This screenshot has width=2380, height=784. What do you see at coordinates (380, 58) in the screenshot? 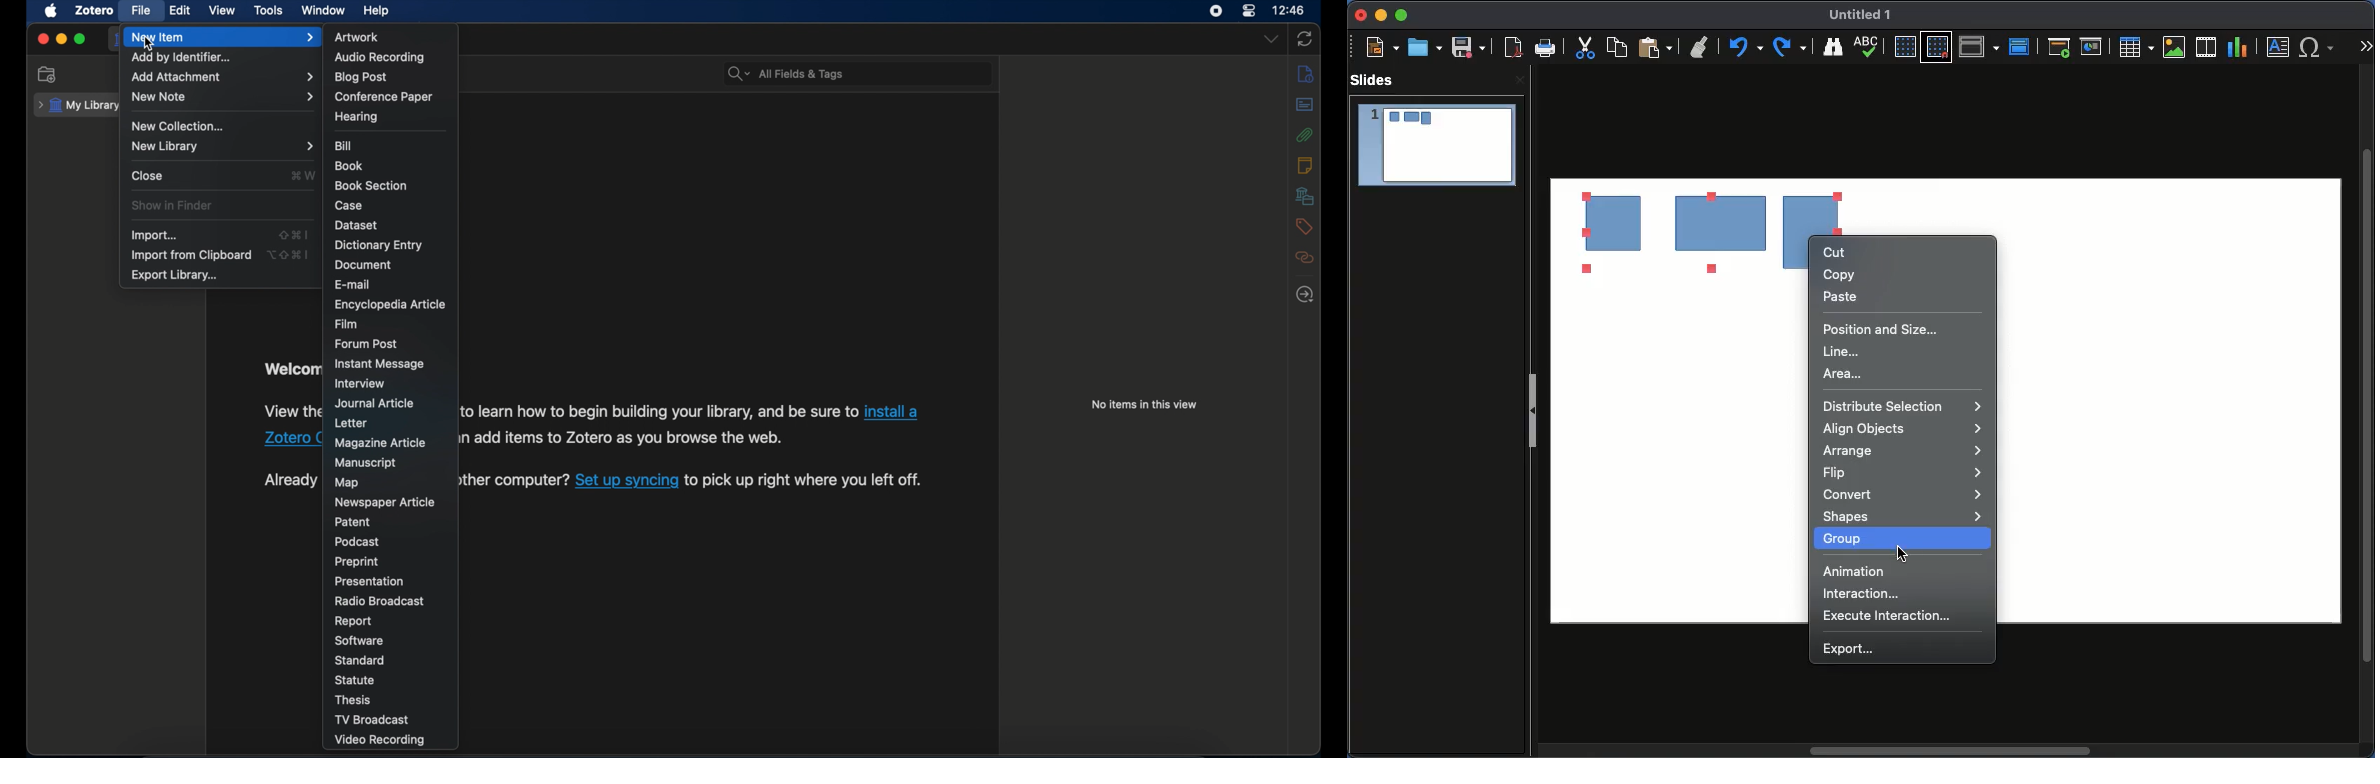
I see `audio recording` at bounding box center [380, 58].